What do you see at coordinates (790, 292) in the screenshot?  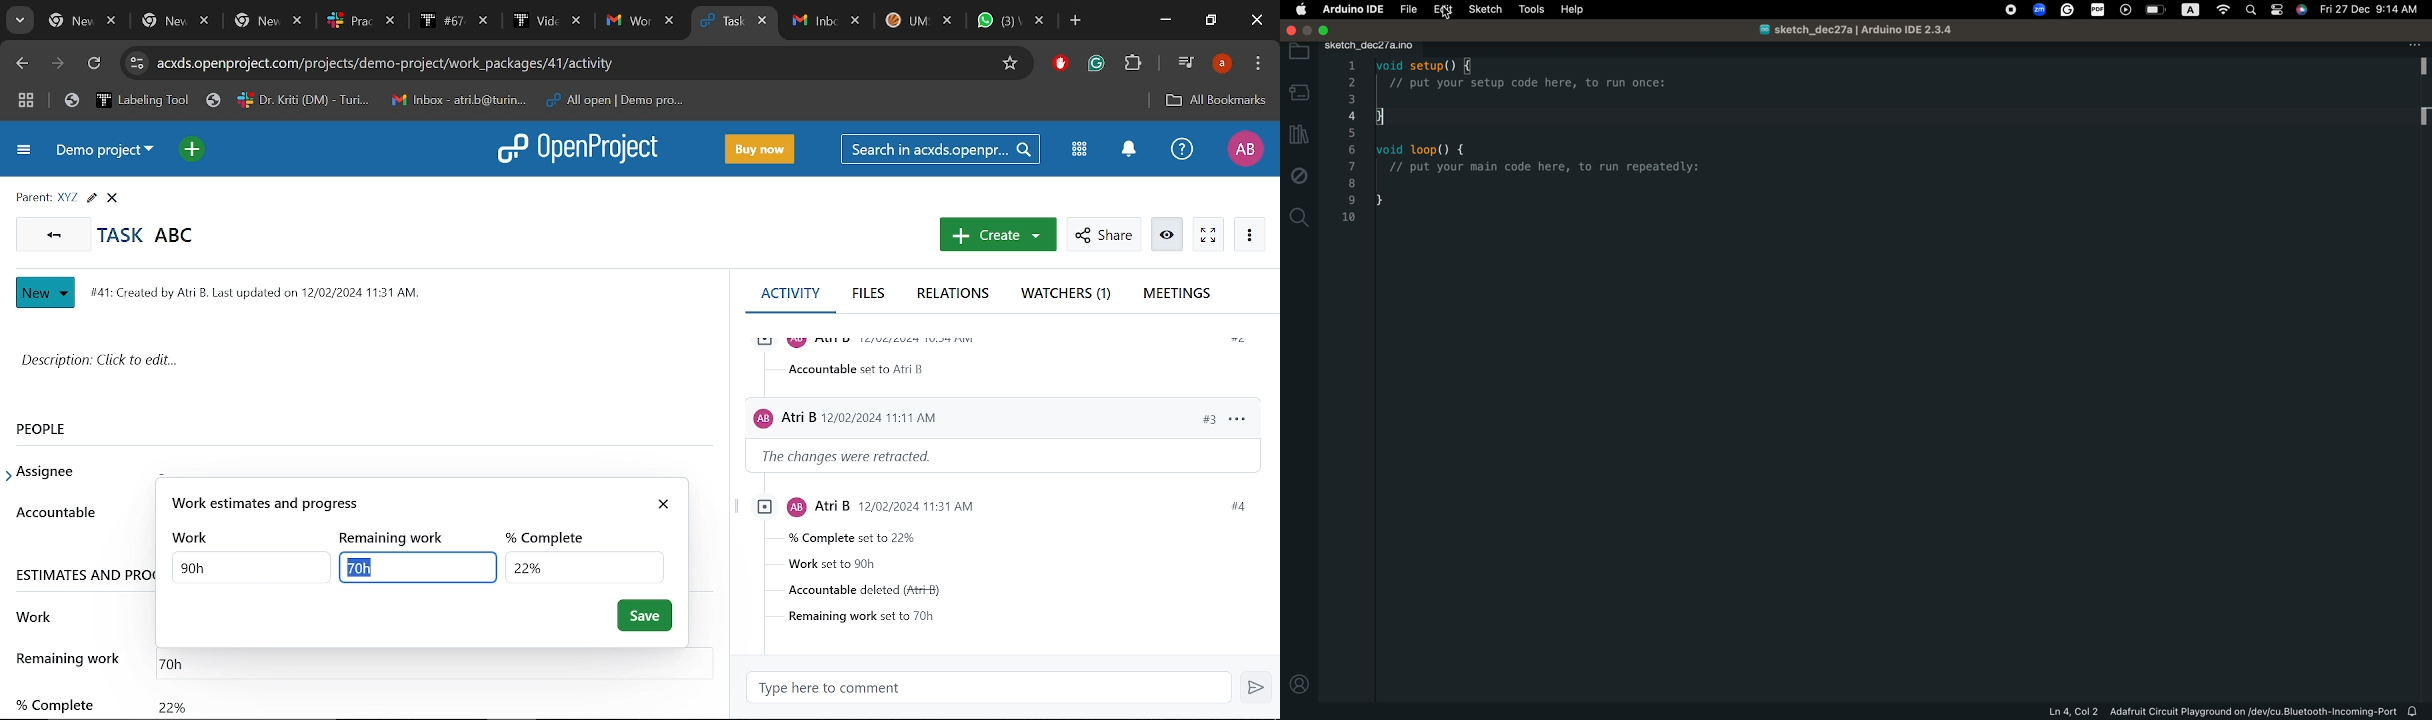 I see `Activity` at bounding box center [790, 292].